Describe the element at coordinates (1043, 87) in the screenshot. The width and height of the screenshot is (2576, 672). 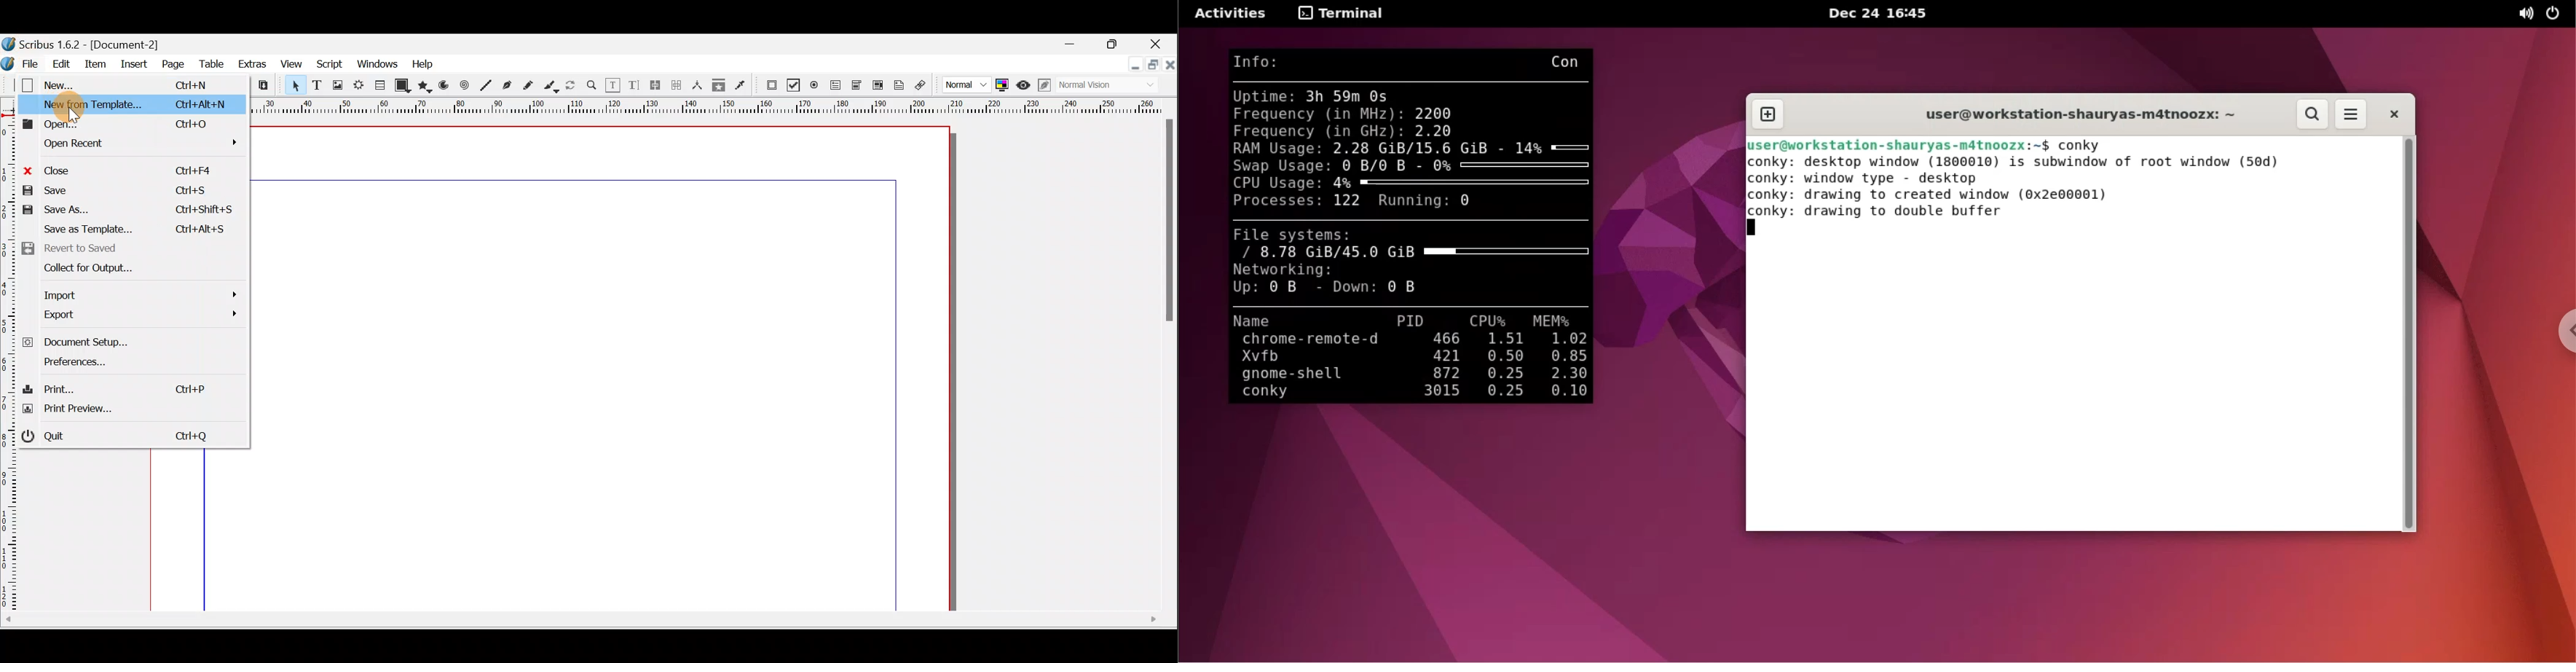
I see `Edit in preview mode` at that location.